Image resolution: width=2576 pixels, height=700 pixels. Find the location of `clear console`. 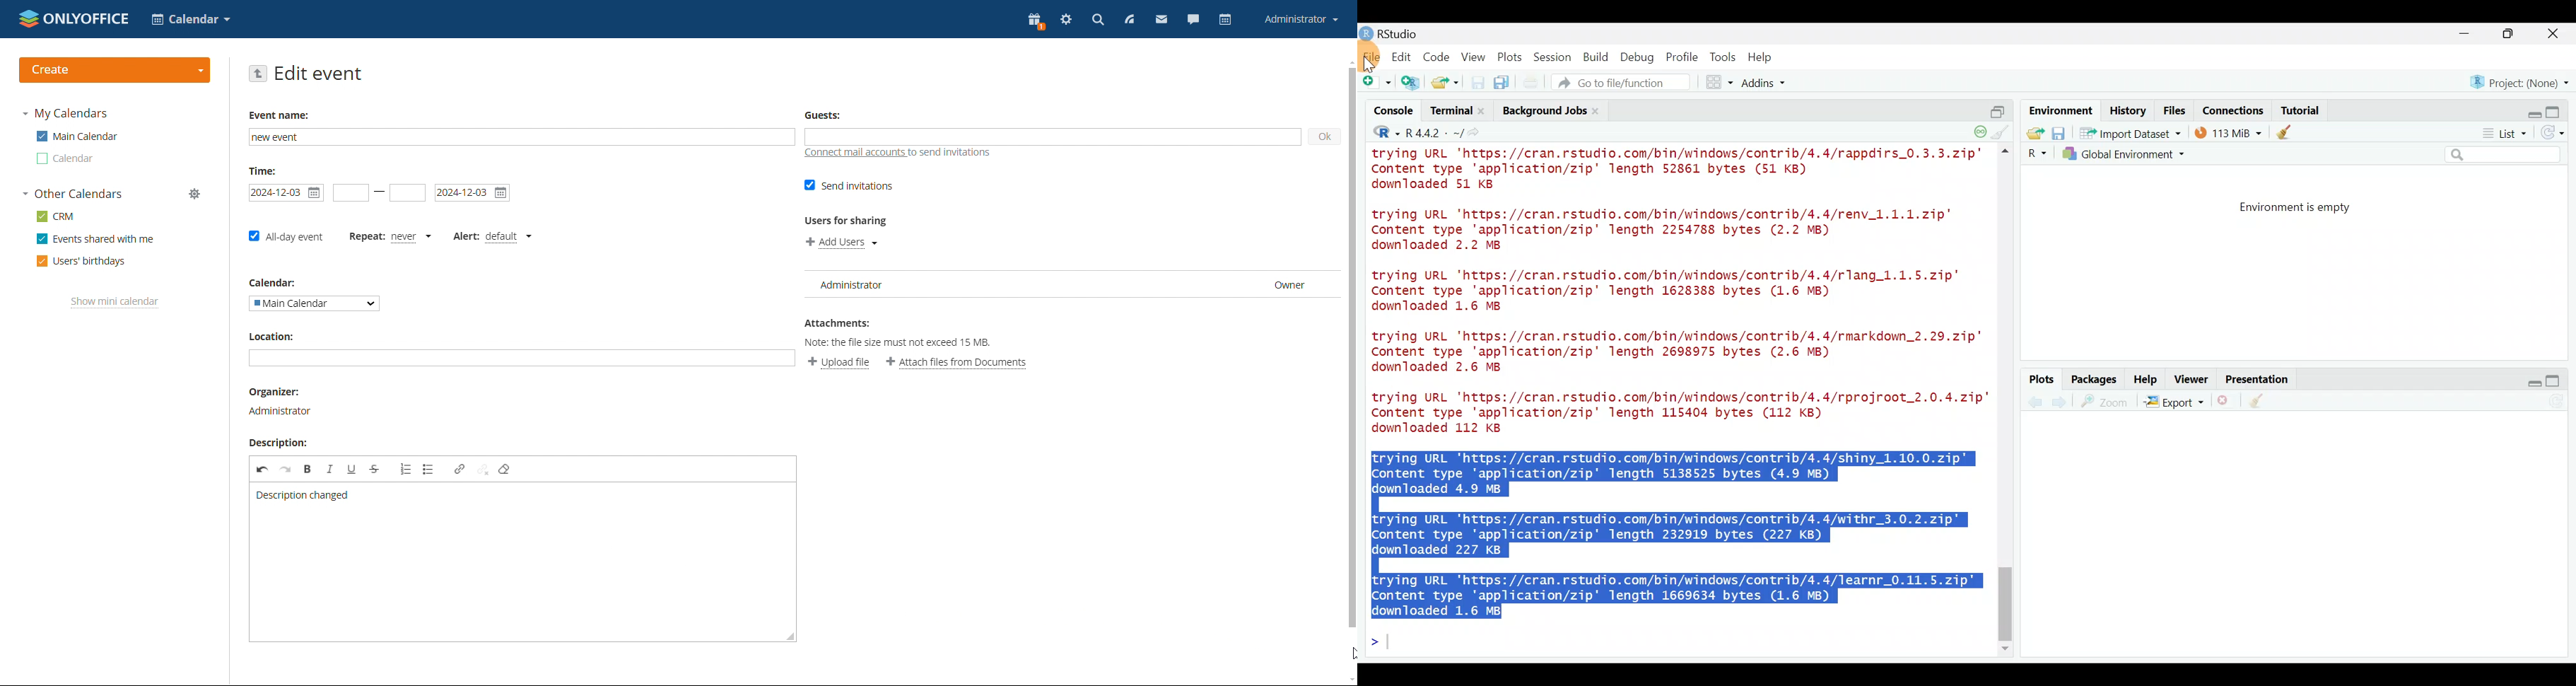

clear console is located at coordinates (2002, 131).